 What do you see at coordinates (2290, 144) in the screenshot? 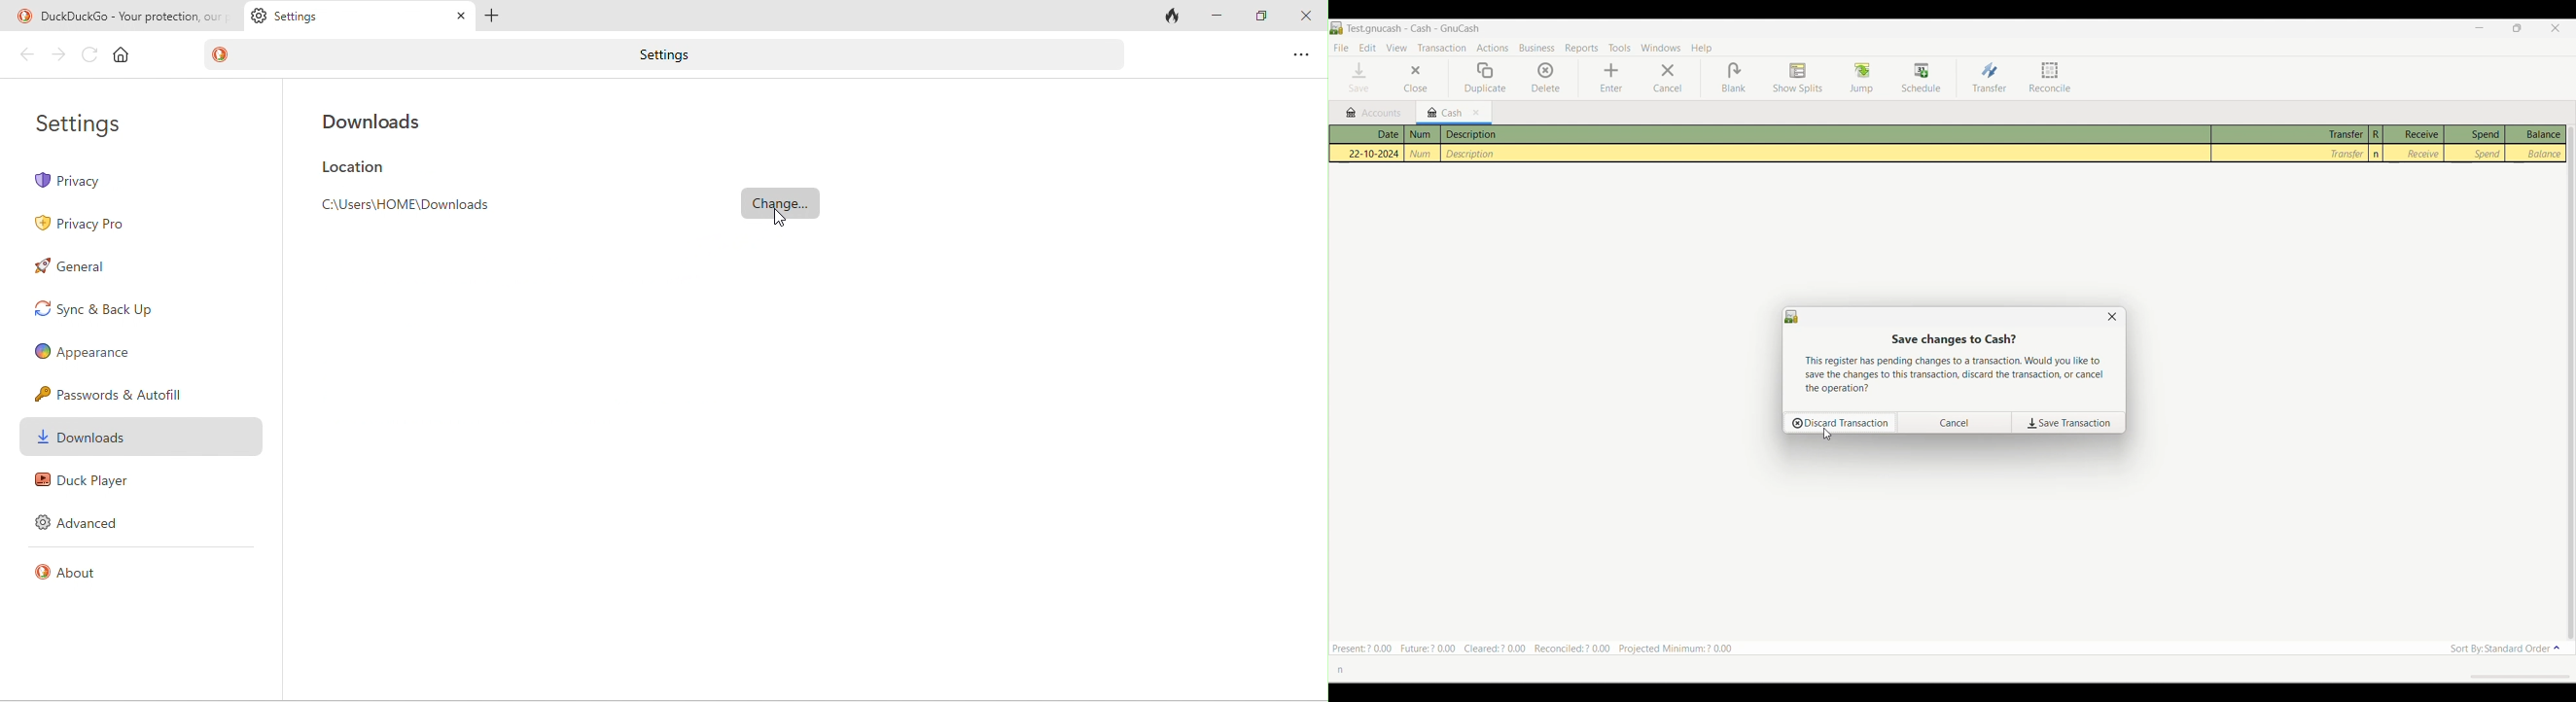
I see `Transfer` at bounding box center [2290, 144].